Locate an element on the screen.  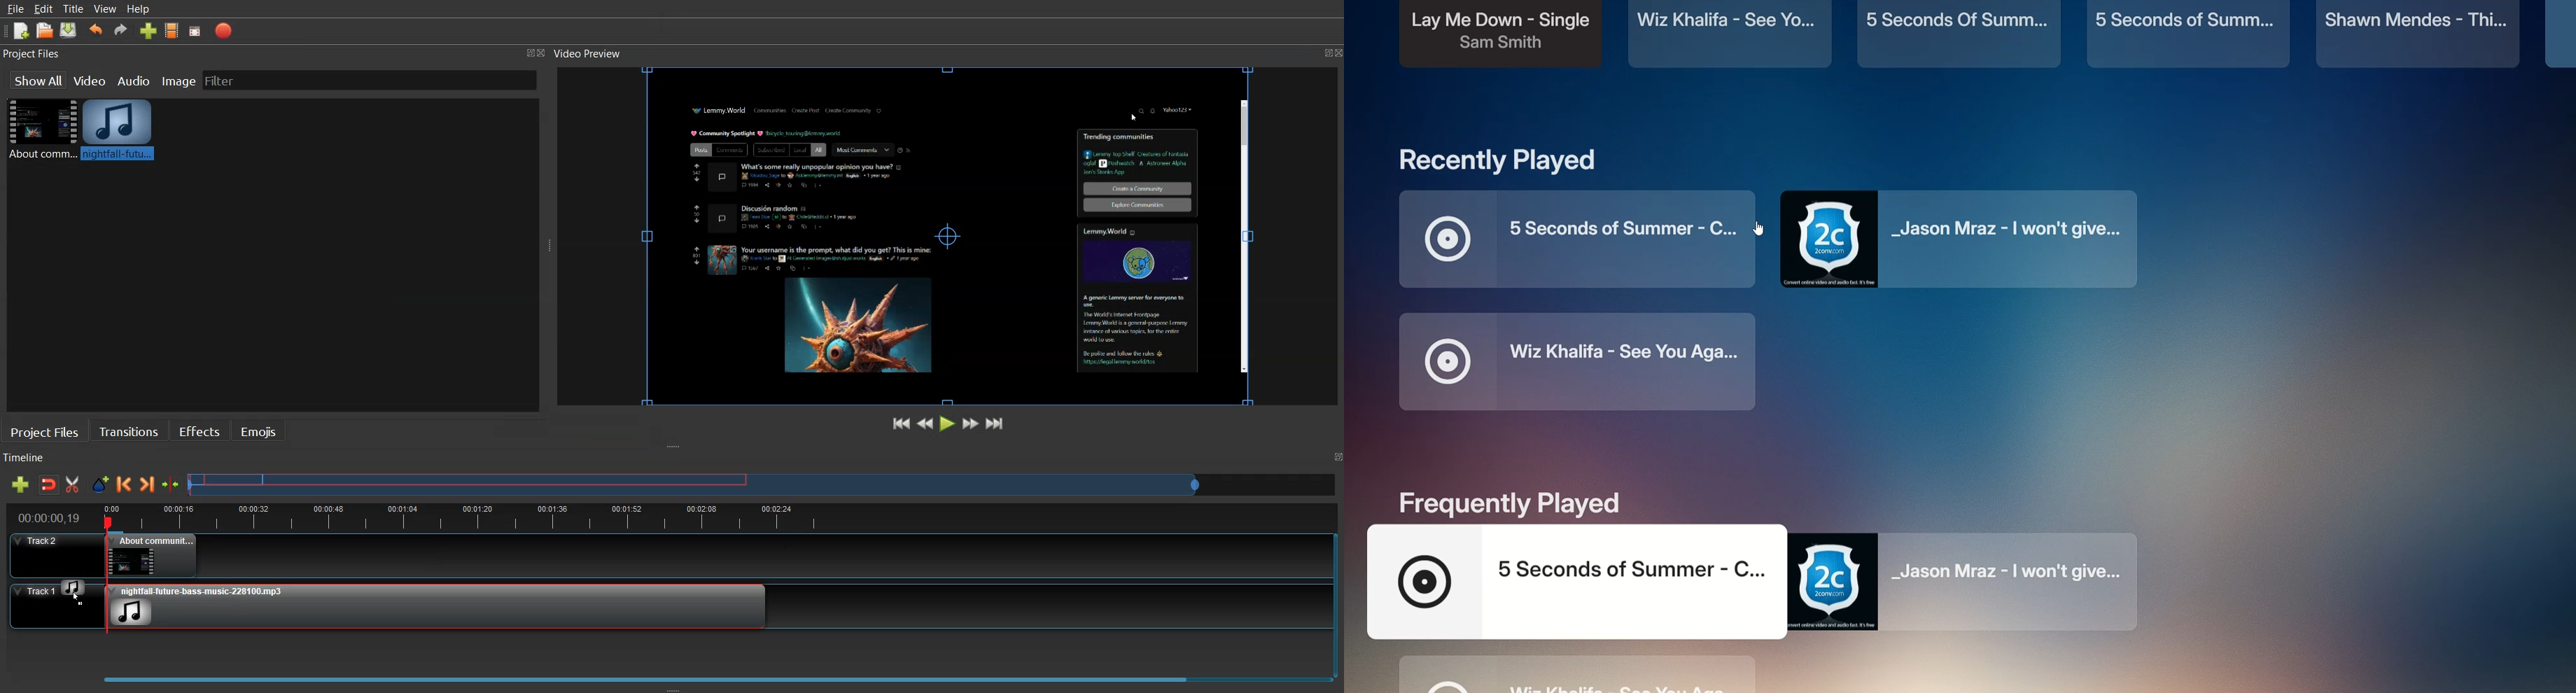
Jason Mraz is located at coordinates (1968, 238).